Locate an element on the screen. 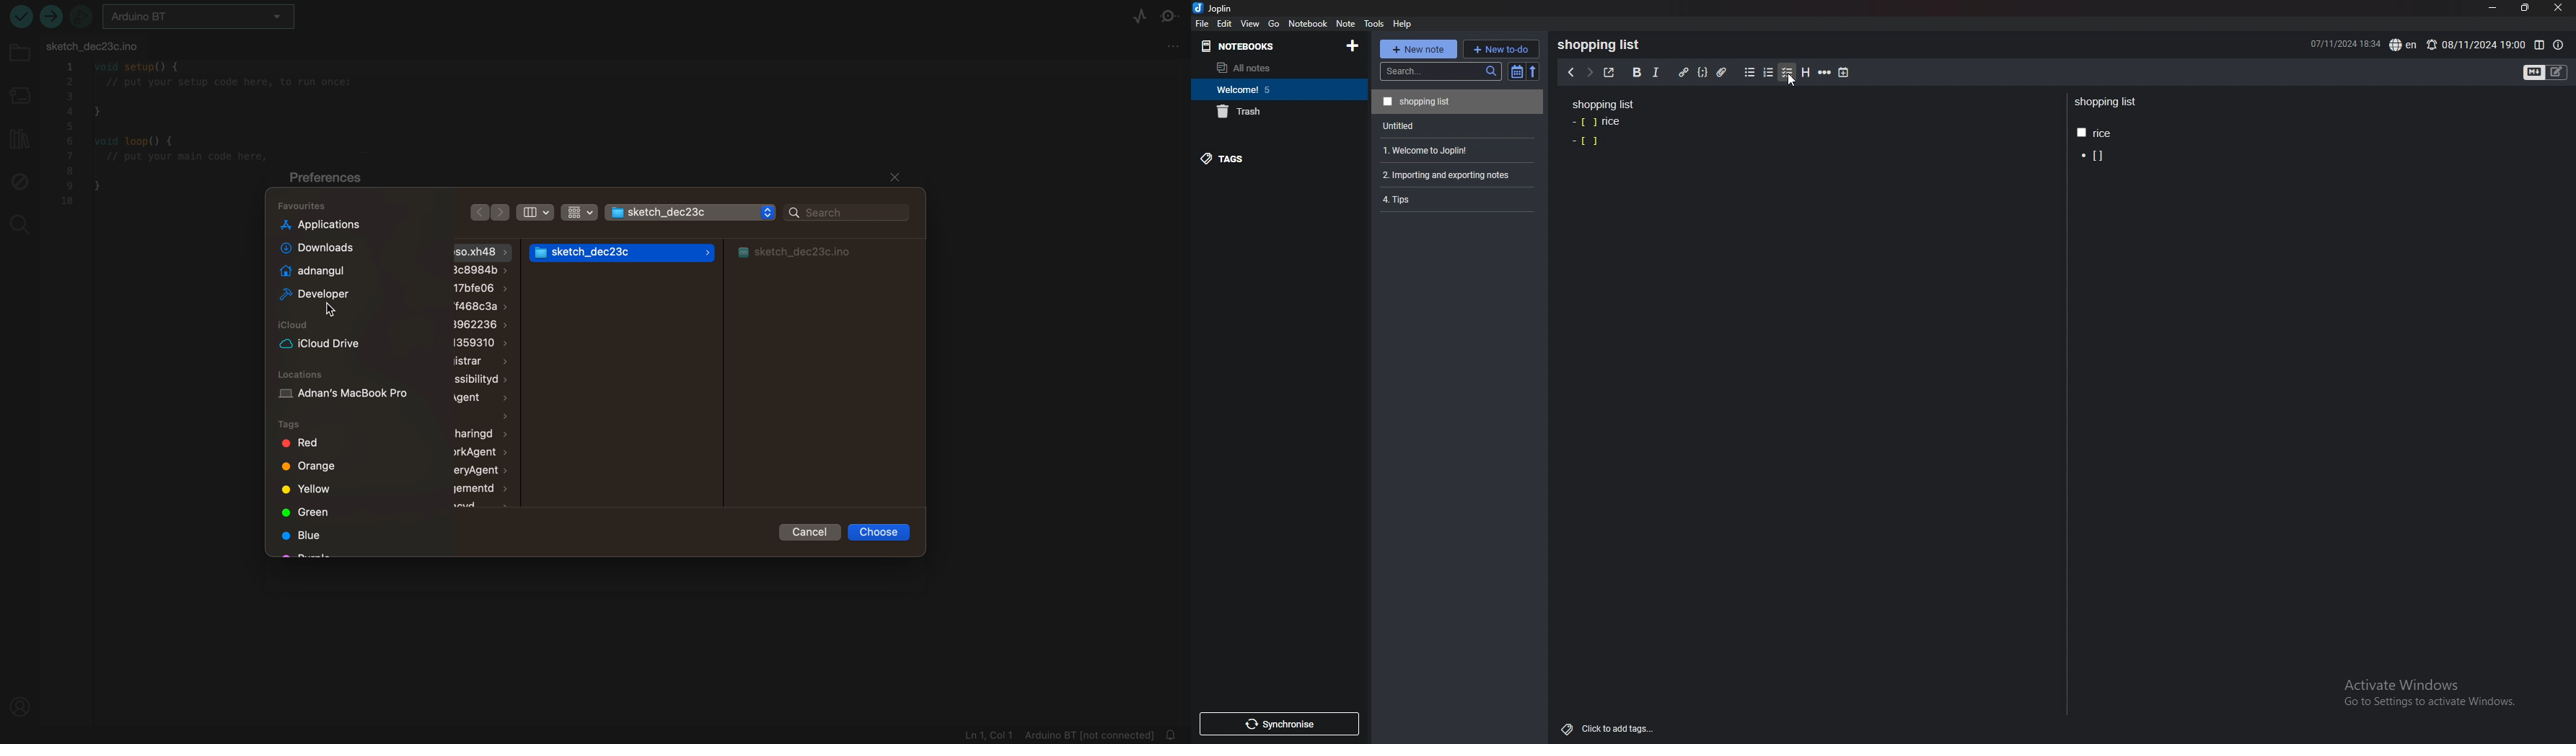 This screenshot has width=2576, height=756. attachment is located at coordinates (1724, 73).